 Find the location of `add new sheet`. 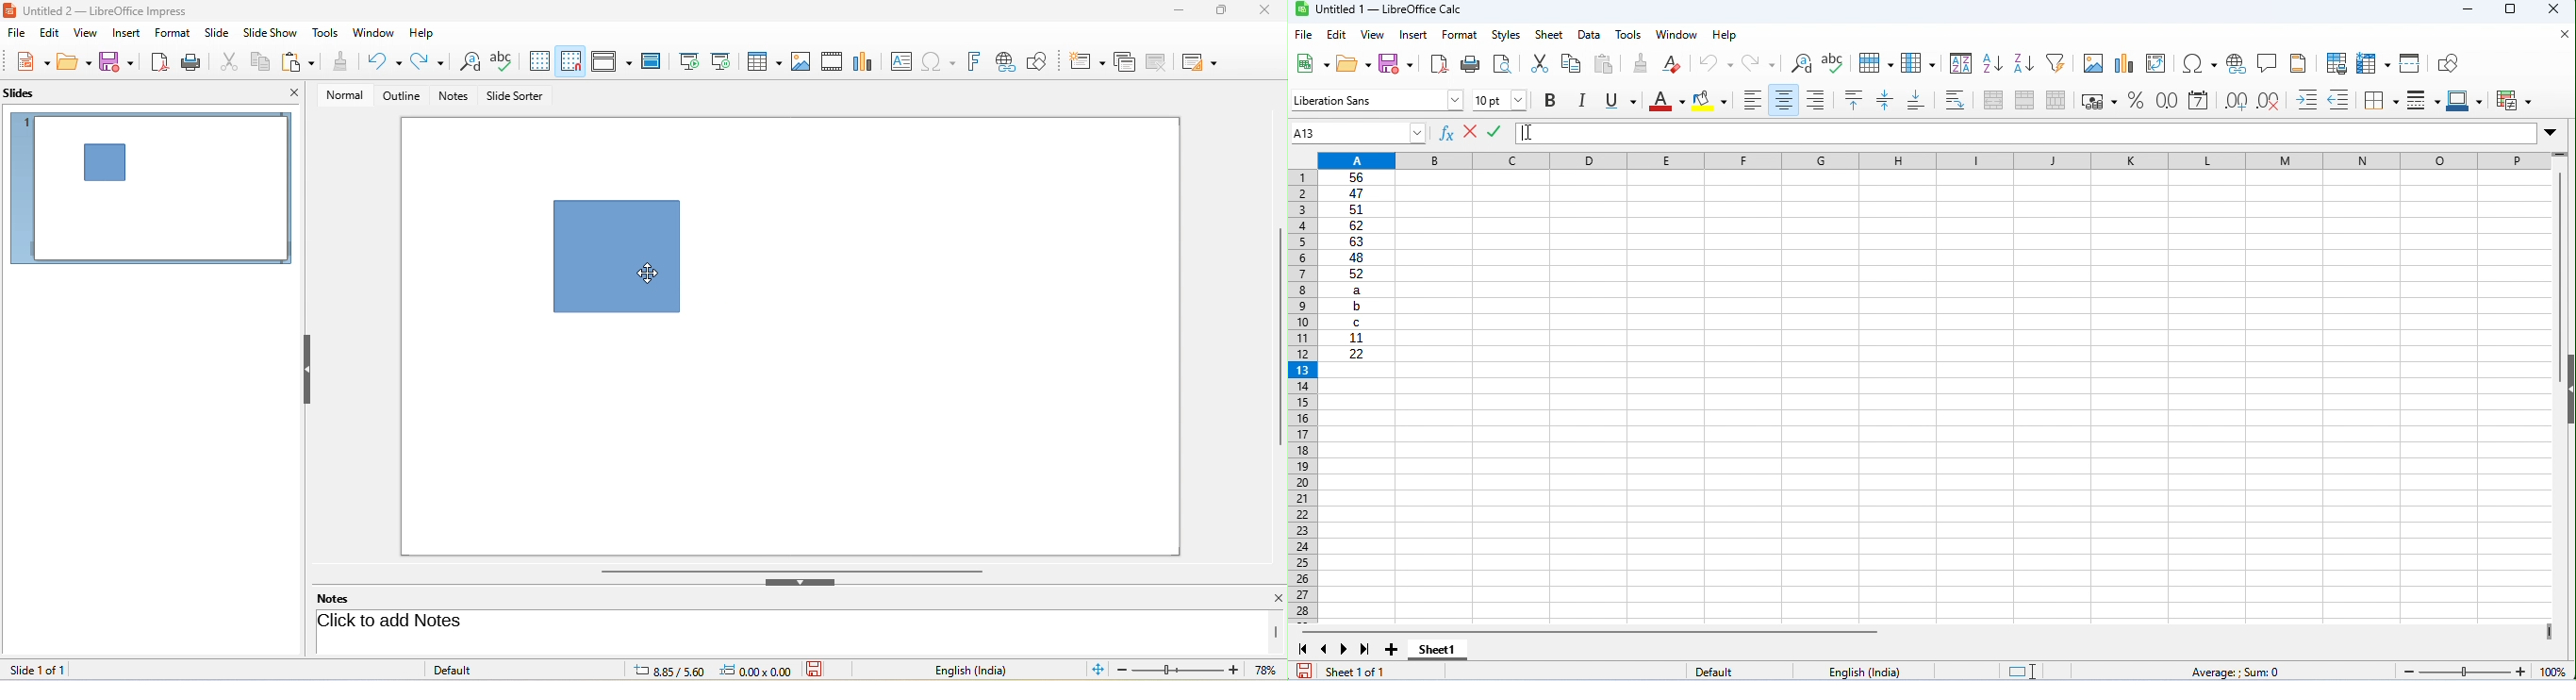

add new sheet is located at coordinates (1391, 651).